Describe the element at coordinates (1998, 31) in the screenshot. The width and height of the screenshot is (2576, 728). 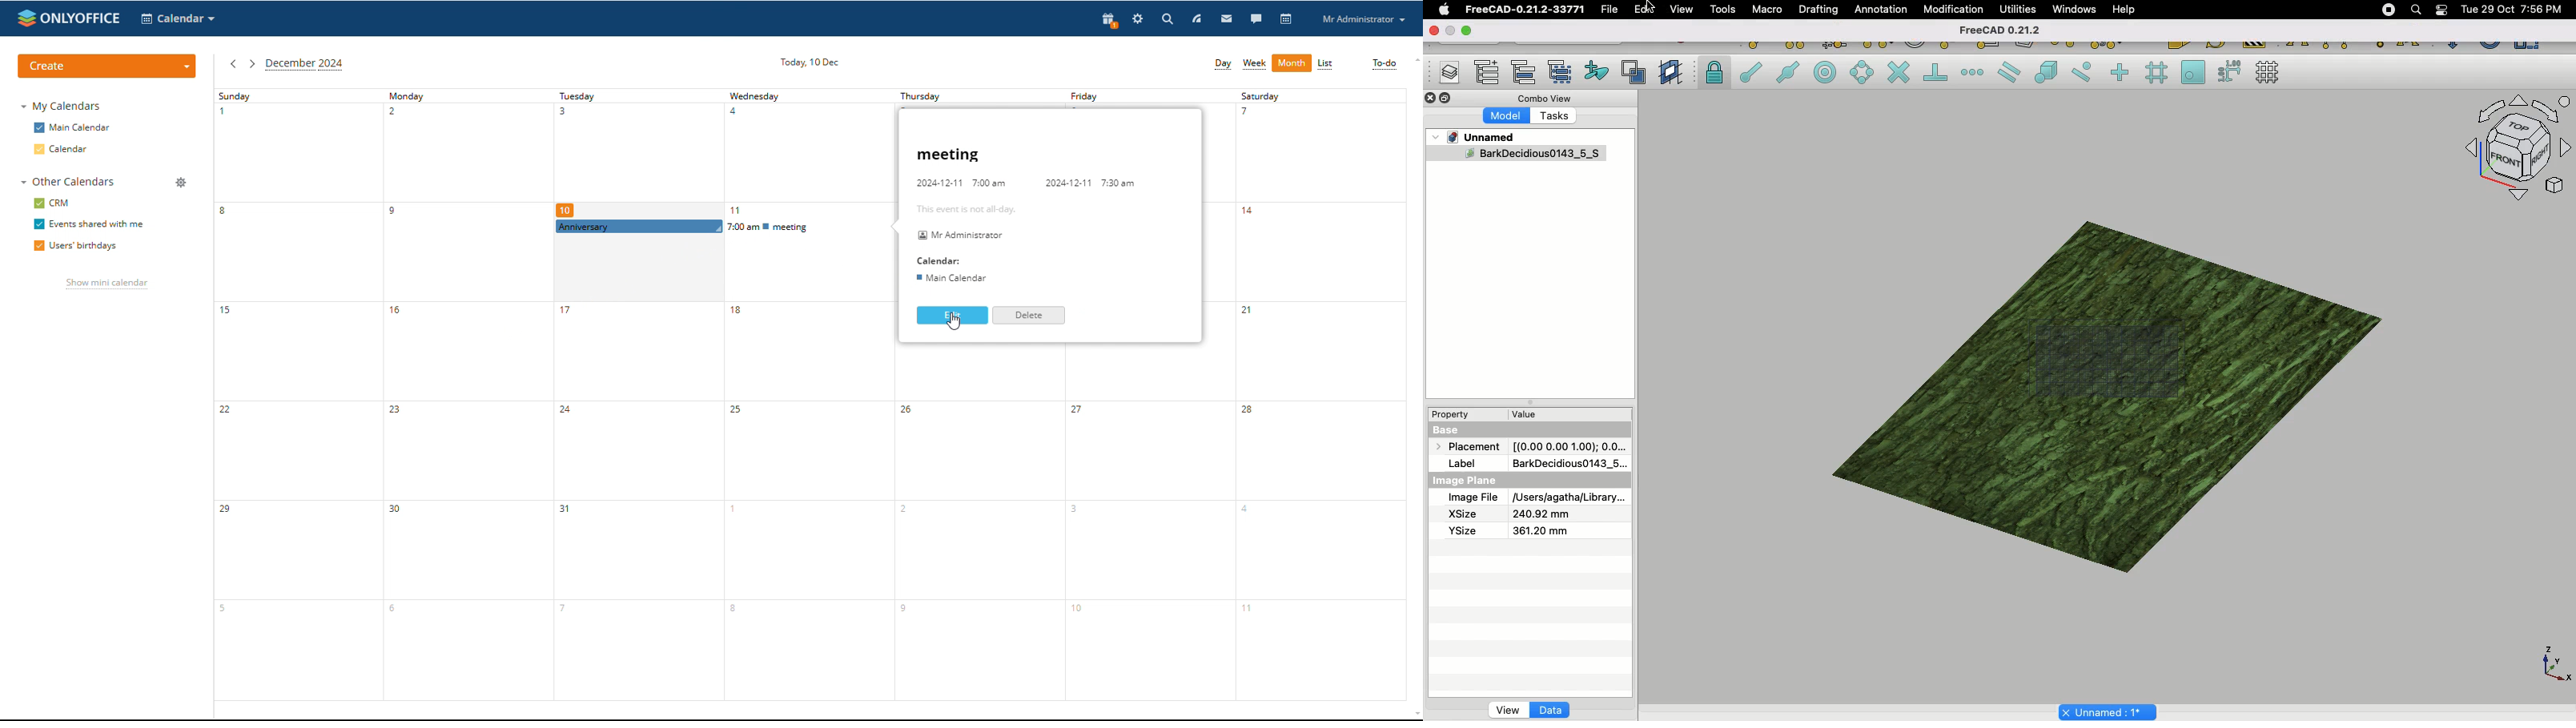
I see `FreeCAD 0.21.2` at that location.